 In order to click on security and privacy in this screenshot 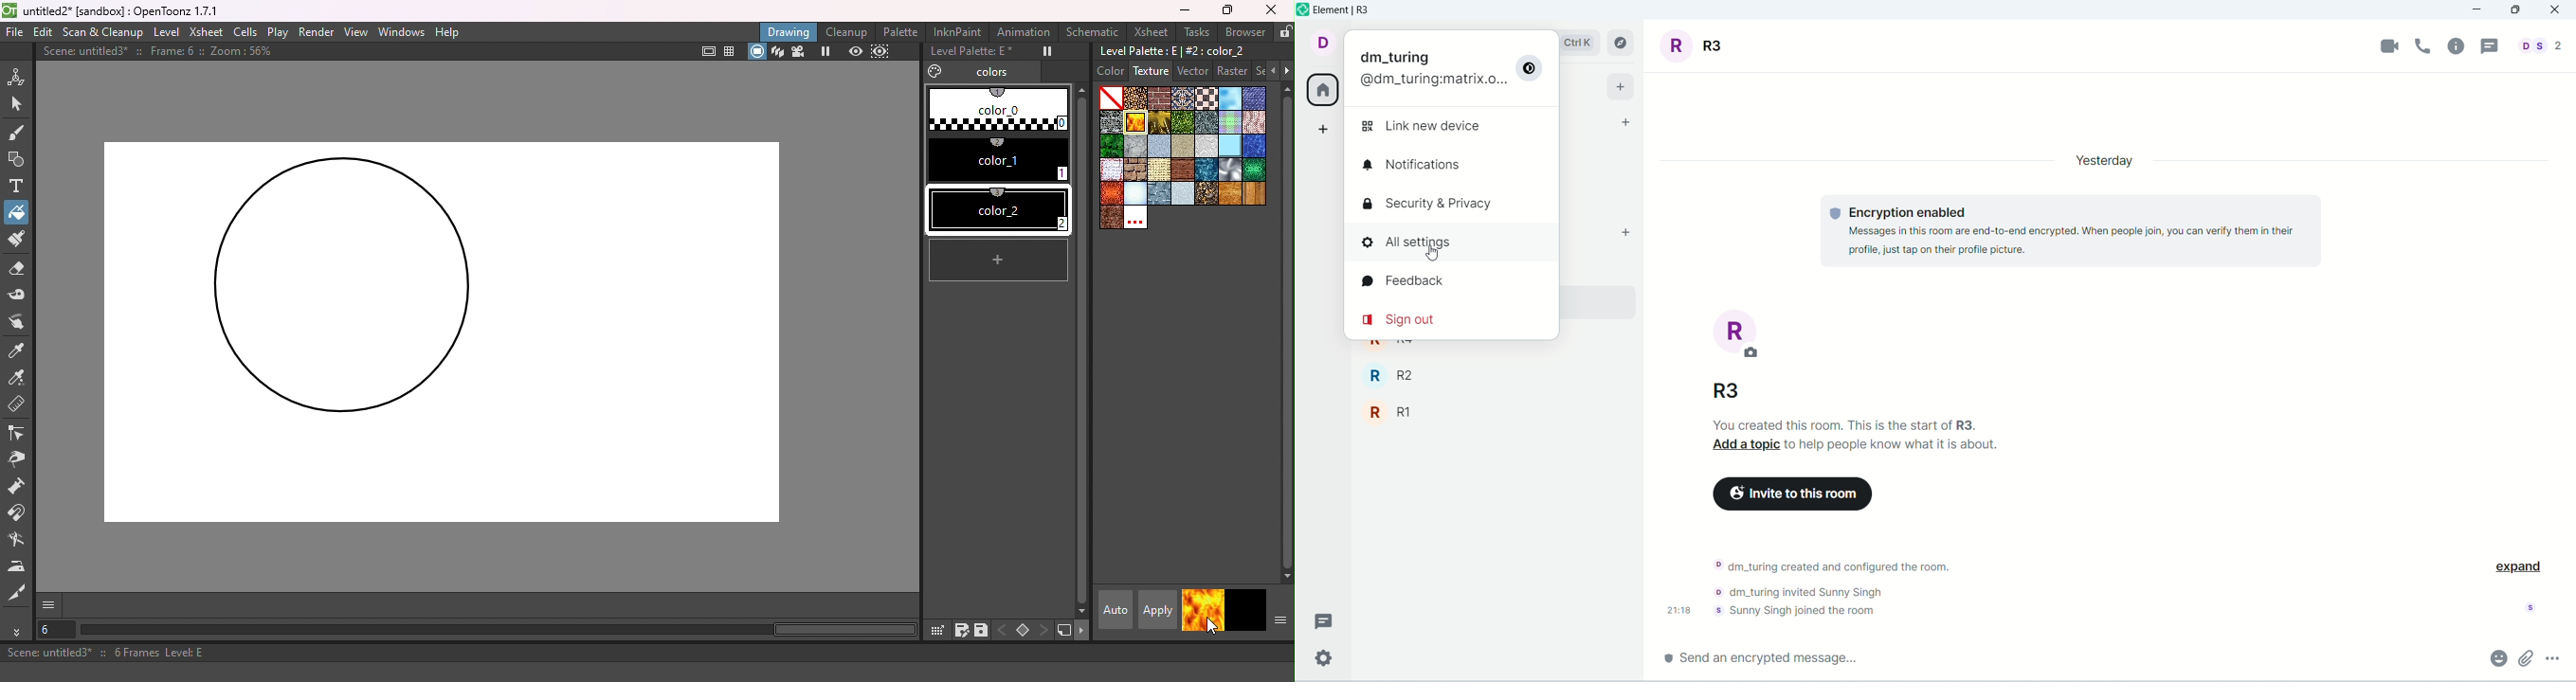, I will do `click(1434, 202)`.